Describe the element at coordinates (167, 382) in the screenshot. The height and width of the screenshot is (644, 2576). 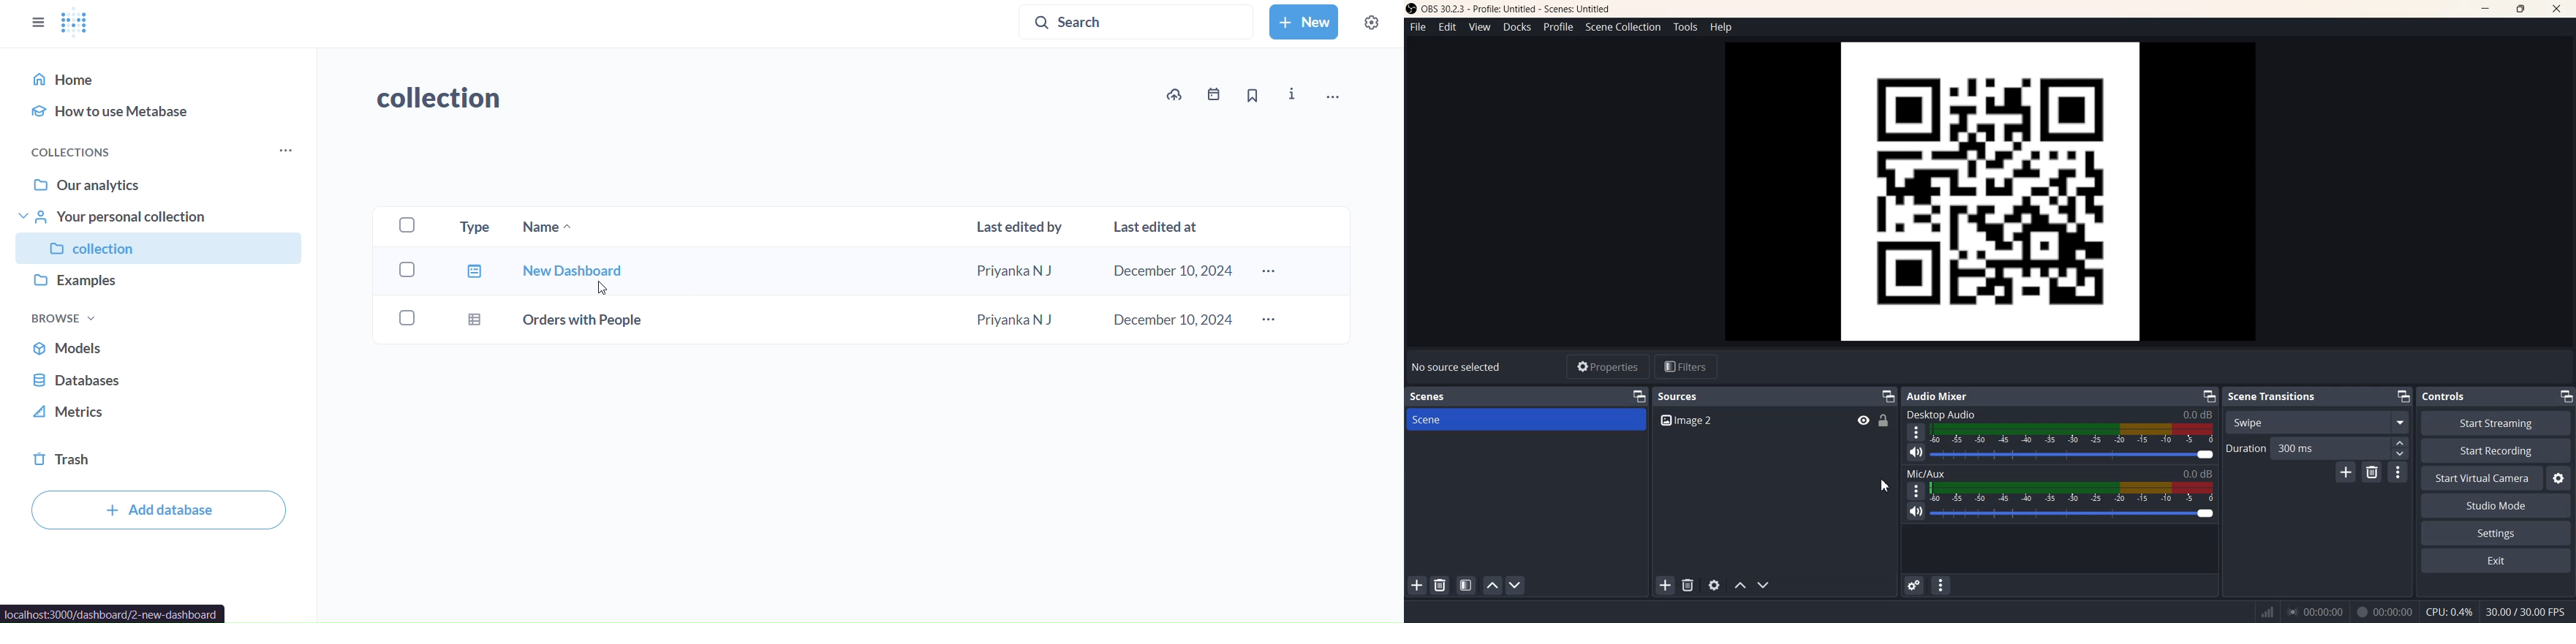
I see `database` at that location.